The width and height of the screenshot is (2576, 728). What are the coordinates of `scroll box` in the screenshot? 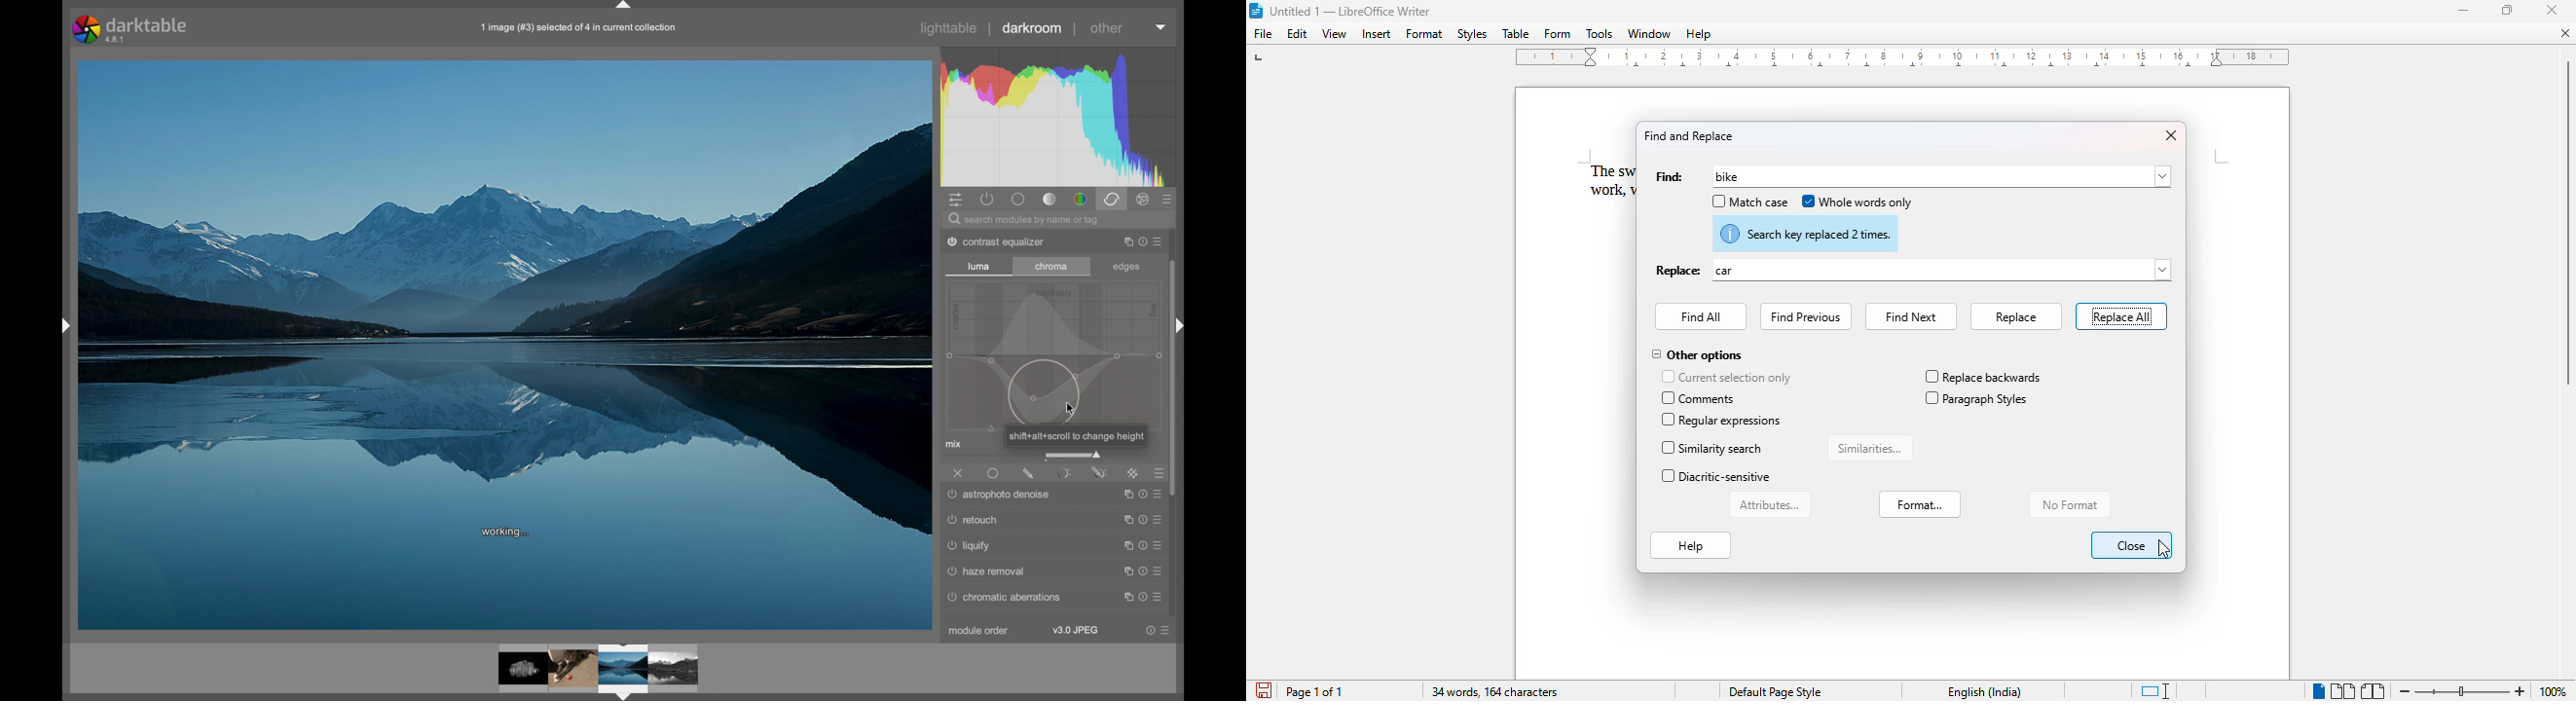 It's located at (1173, 413).